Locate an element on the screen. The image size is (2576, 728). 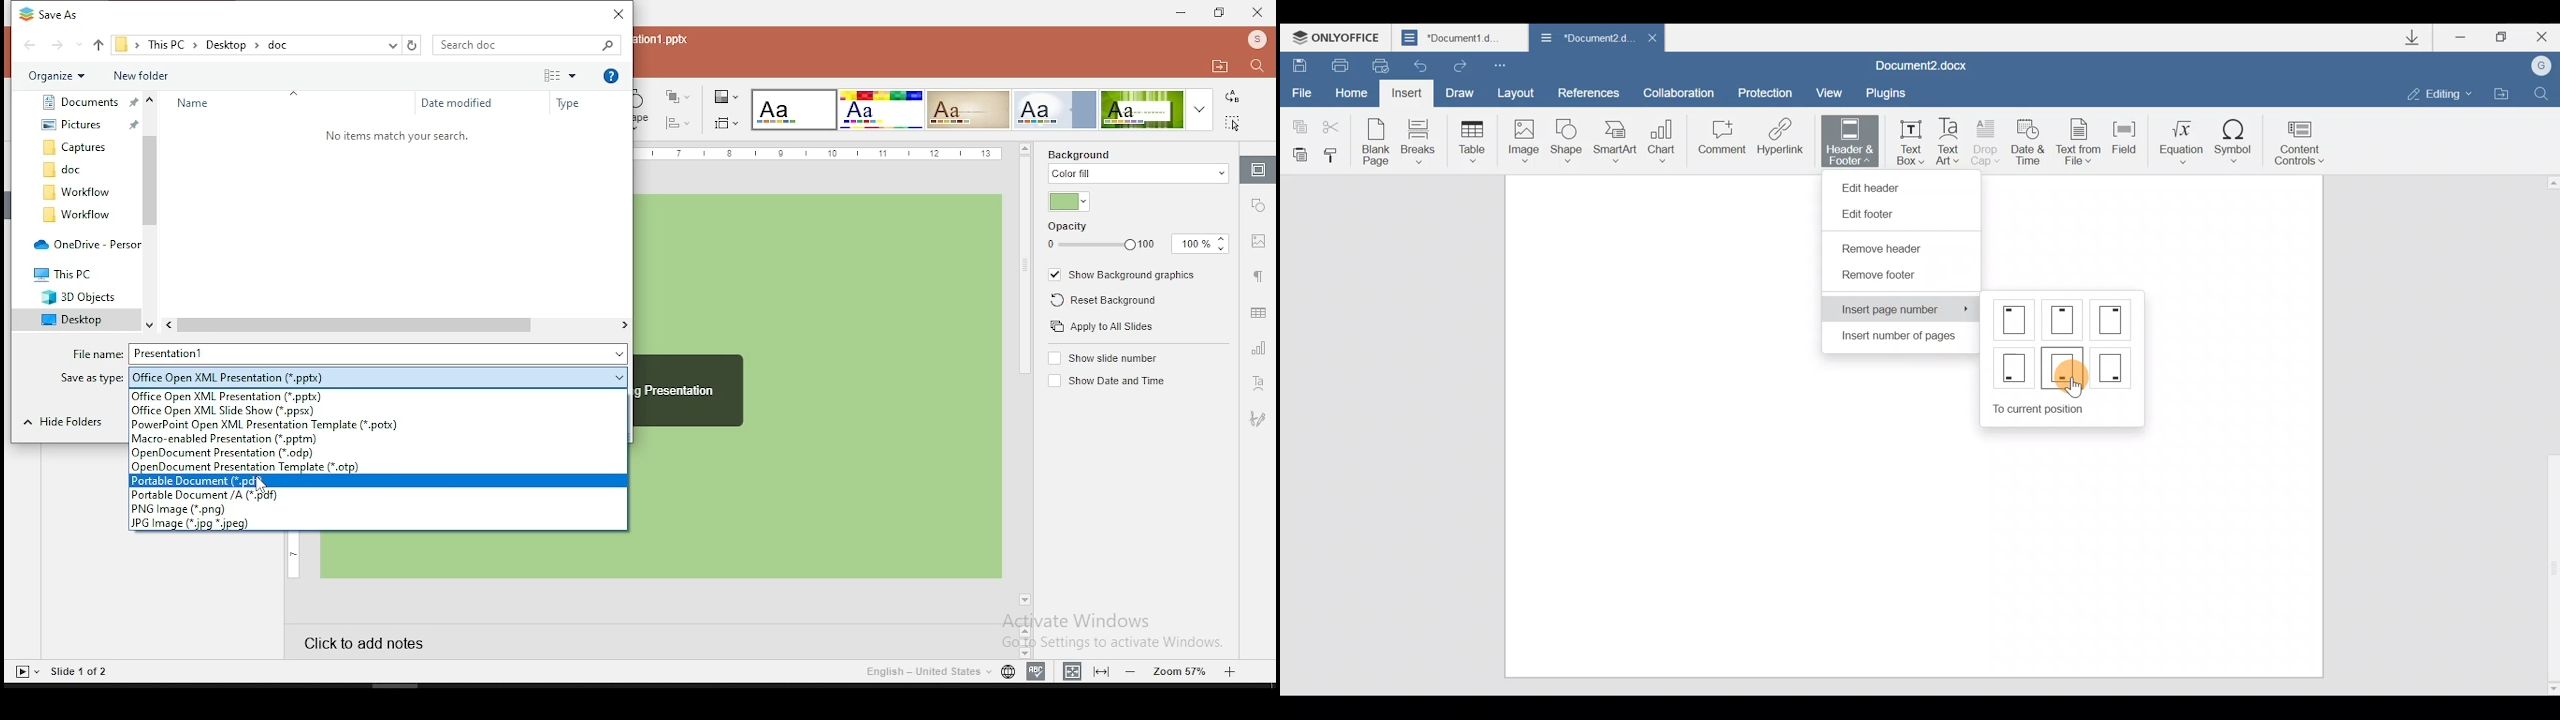
png image is located at coordinates (378, 510).